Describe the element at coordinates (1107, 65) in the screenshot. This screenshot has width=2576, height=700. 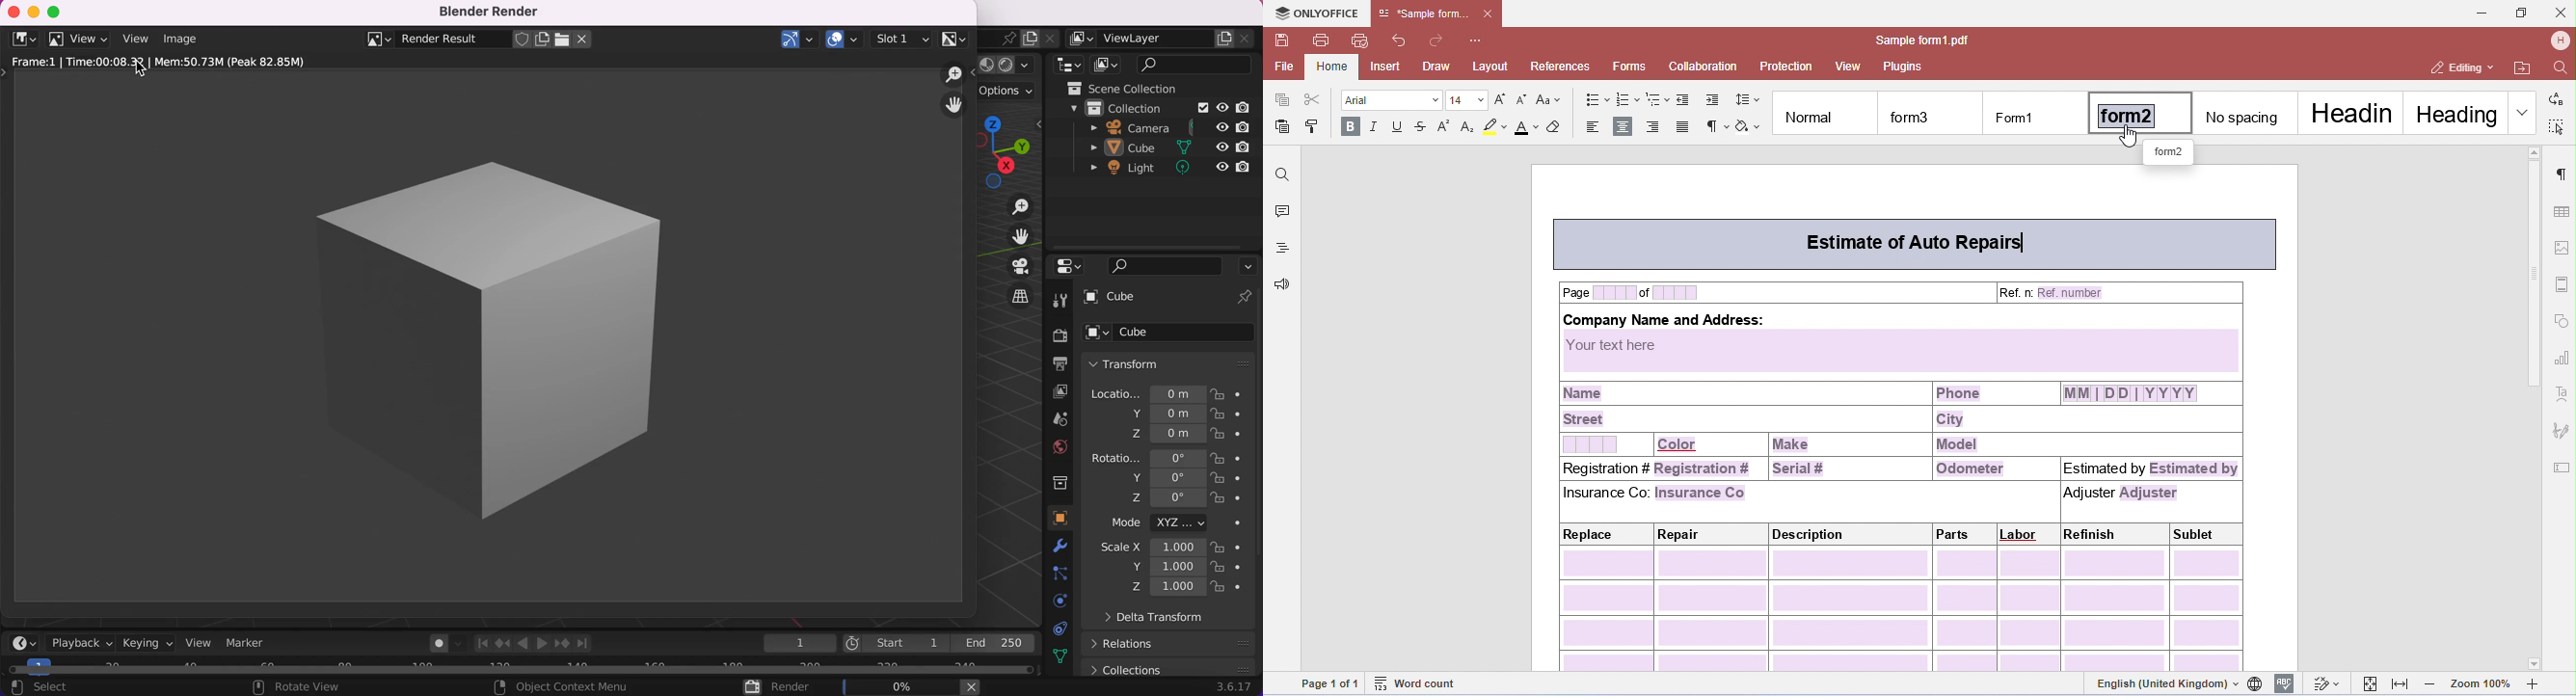
I see `display mode` at that location.